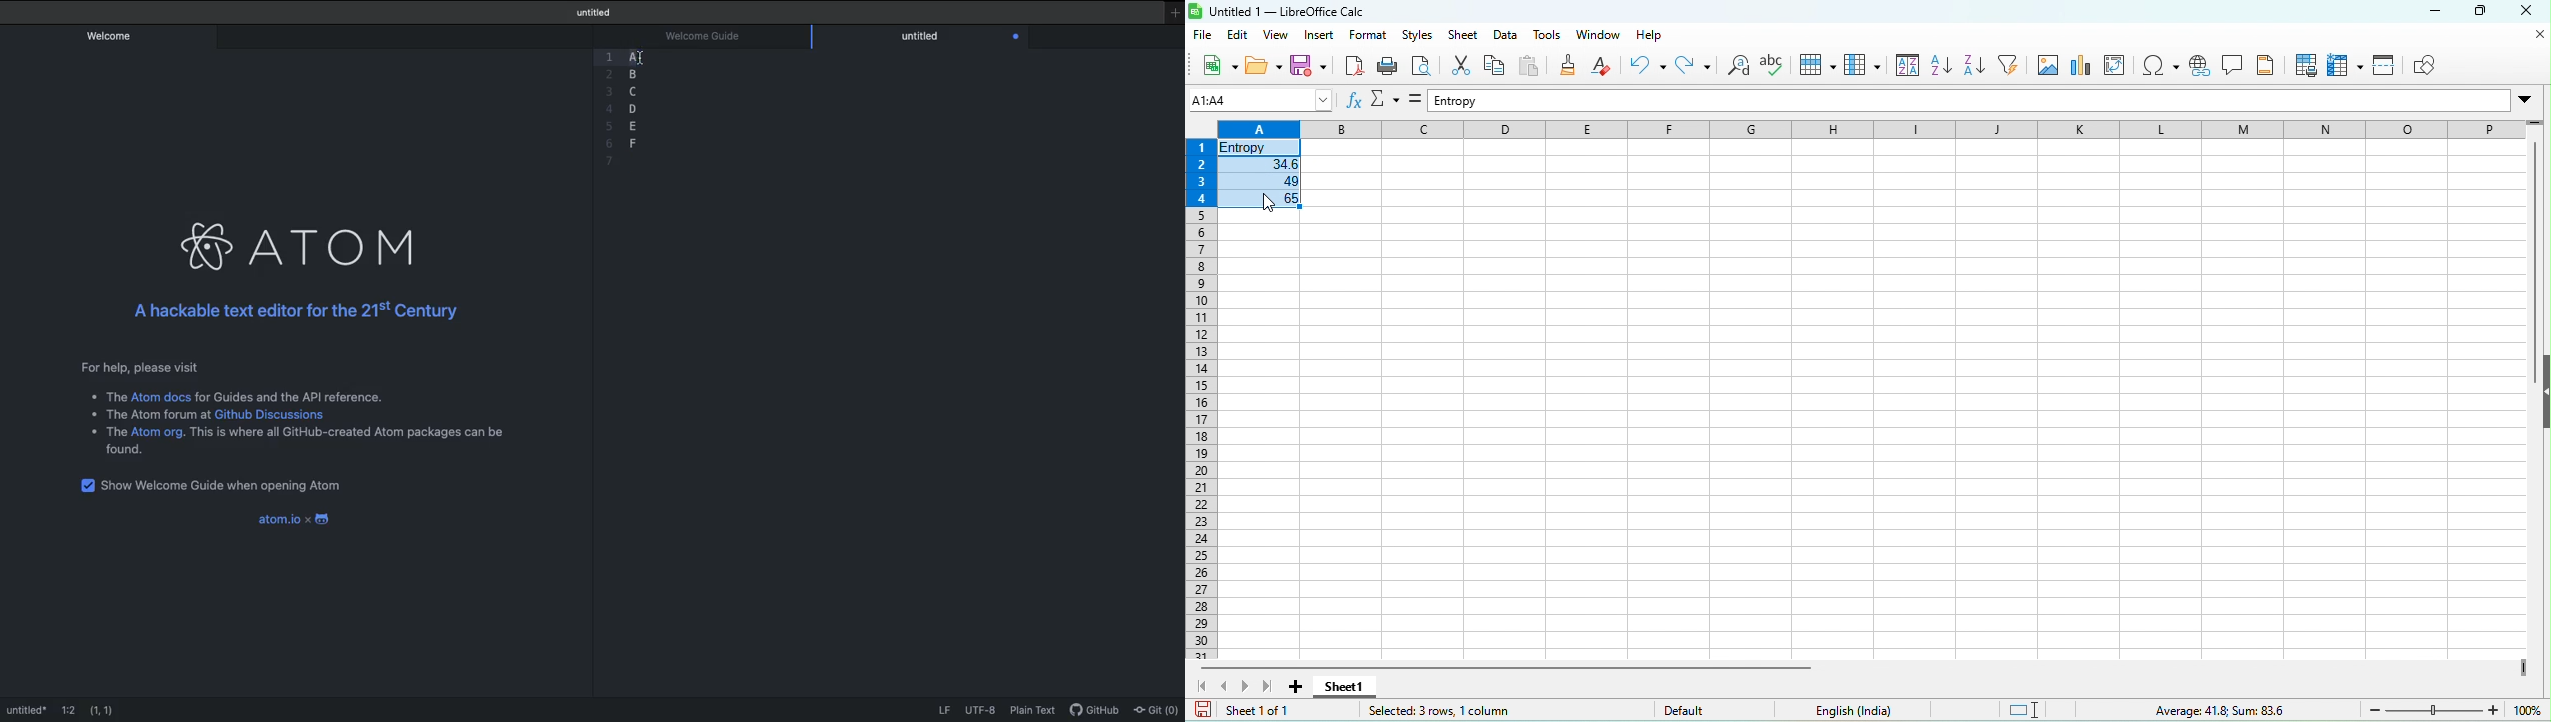 Image resolution: width=2576 pixels, height=728 pixels. What do you see at coordinates (1426, 67) in the screenshot?
I see `print preview` at bounding box center [1426, 67].